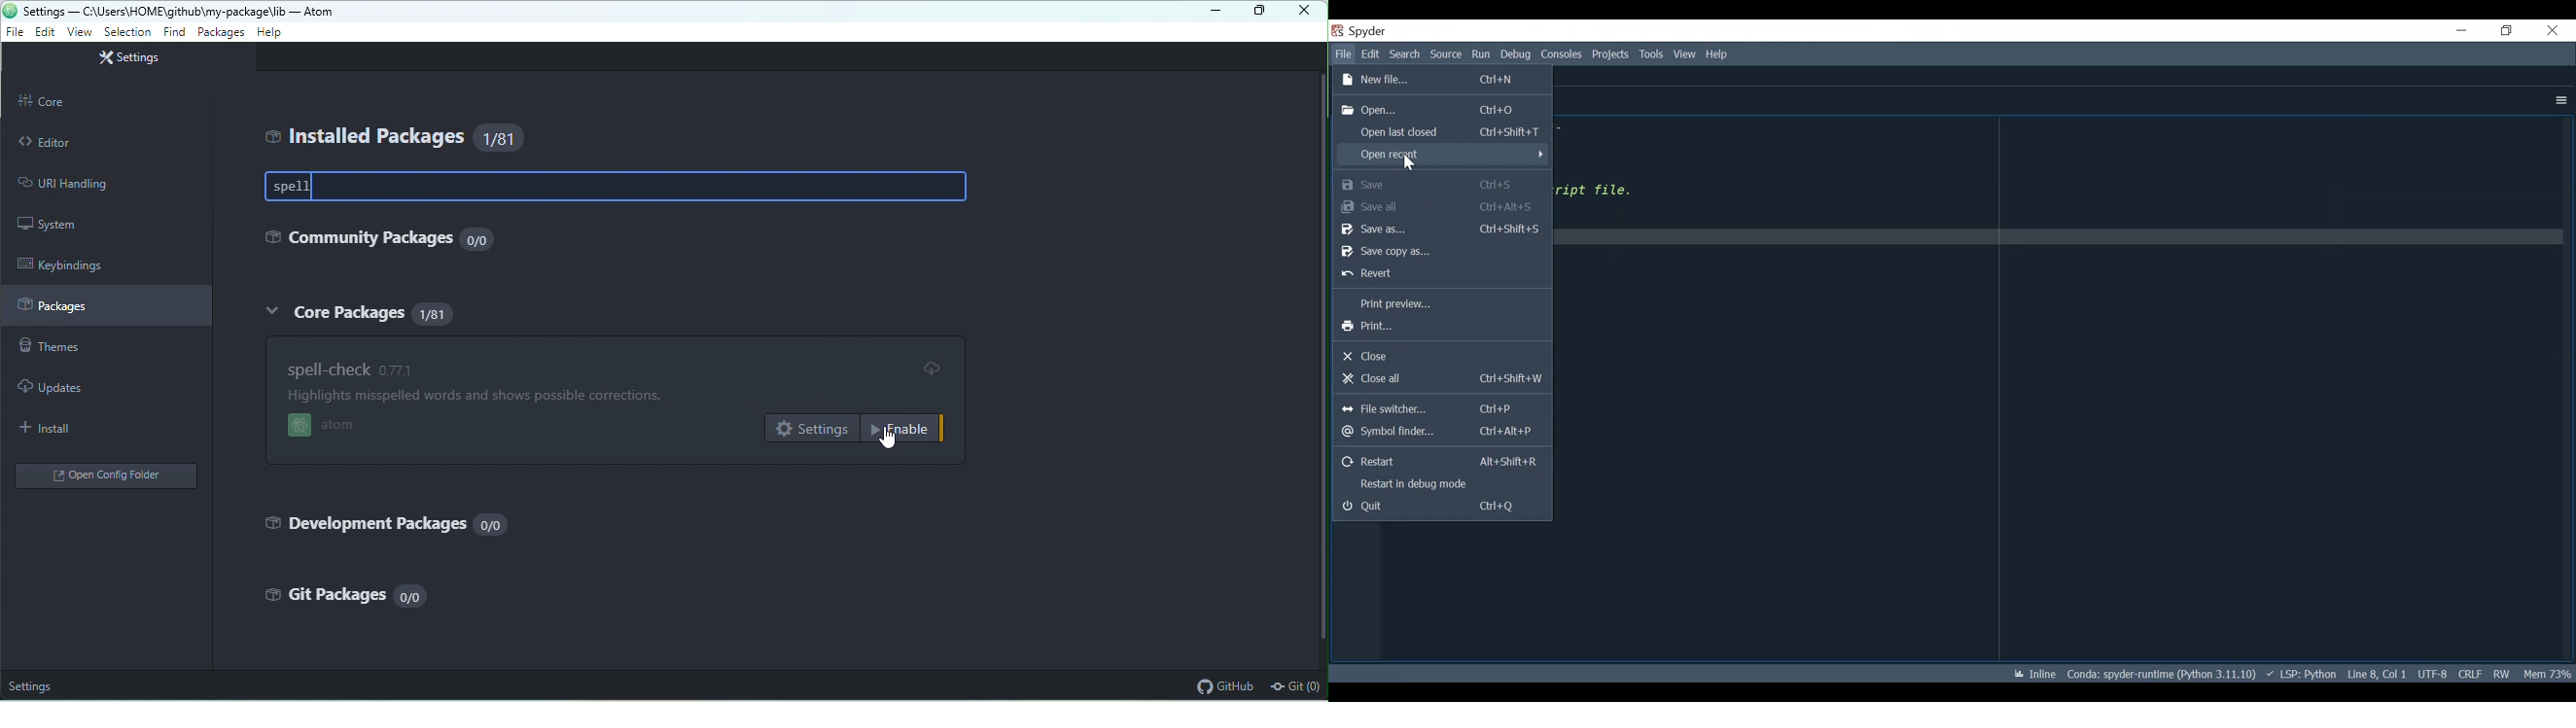 This screenshot has height=728, width=2576. I want to click on maximize, so click(1259, 12).